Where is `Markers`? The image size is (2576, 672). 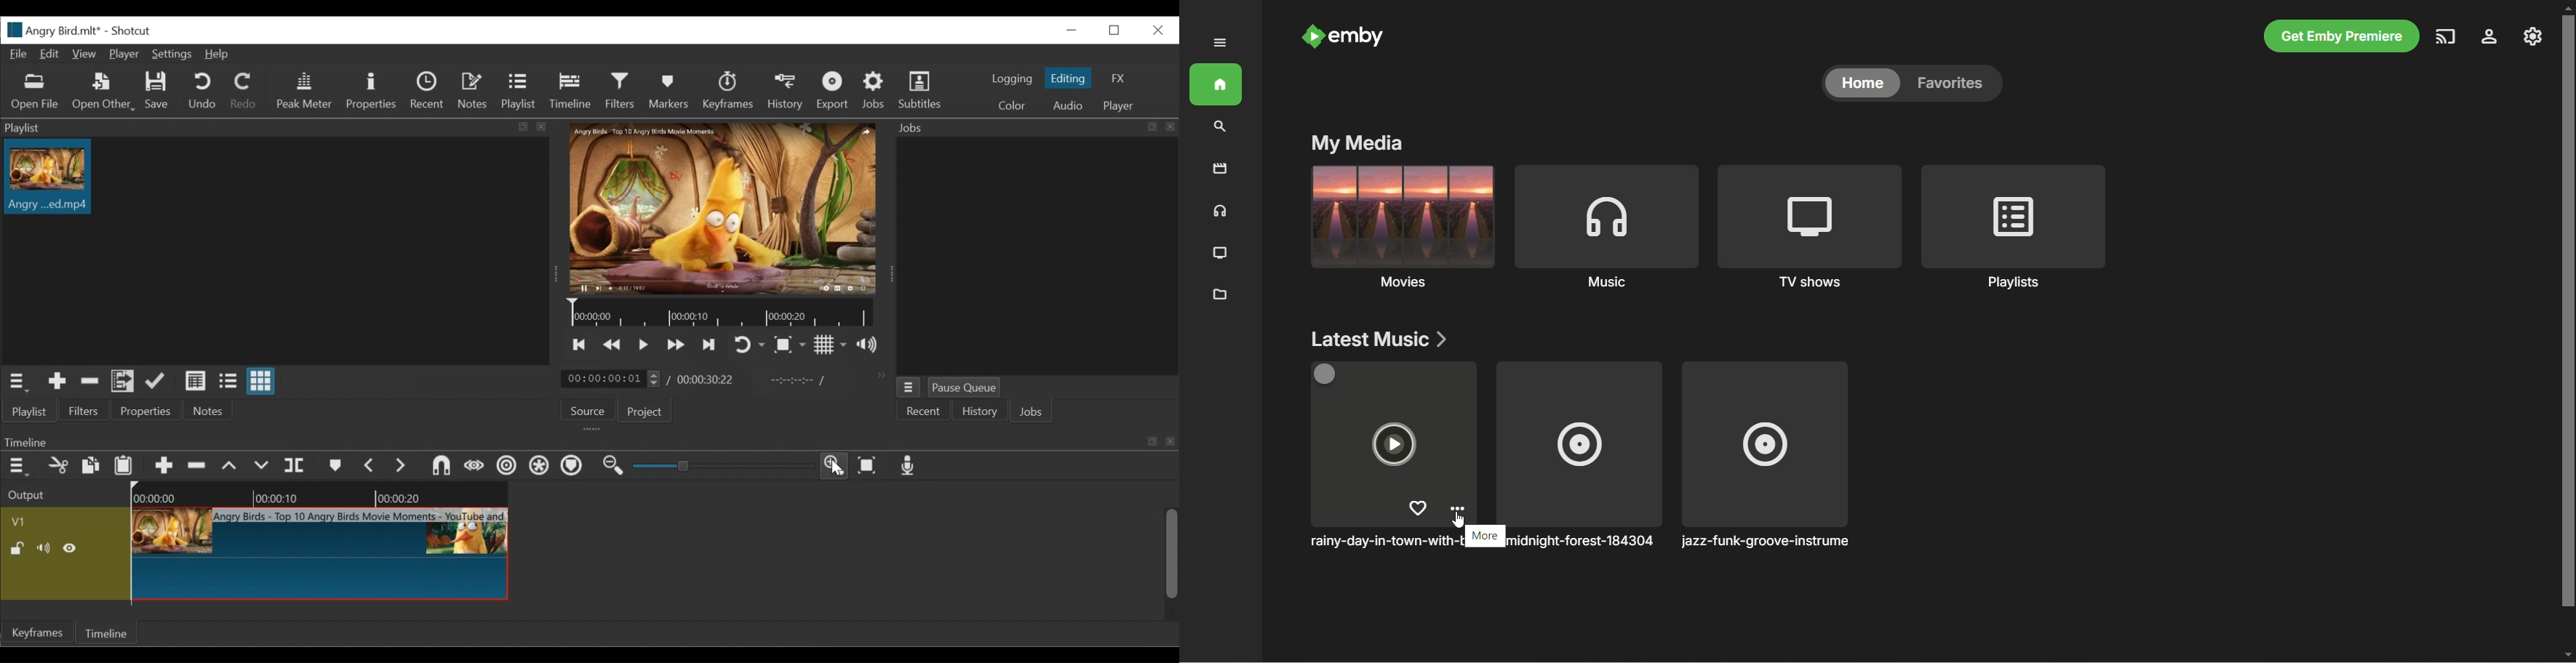 Markers is located at coordinates (335, 466).